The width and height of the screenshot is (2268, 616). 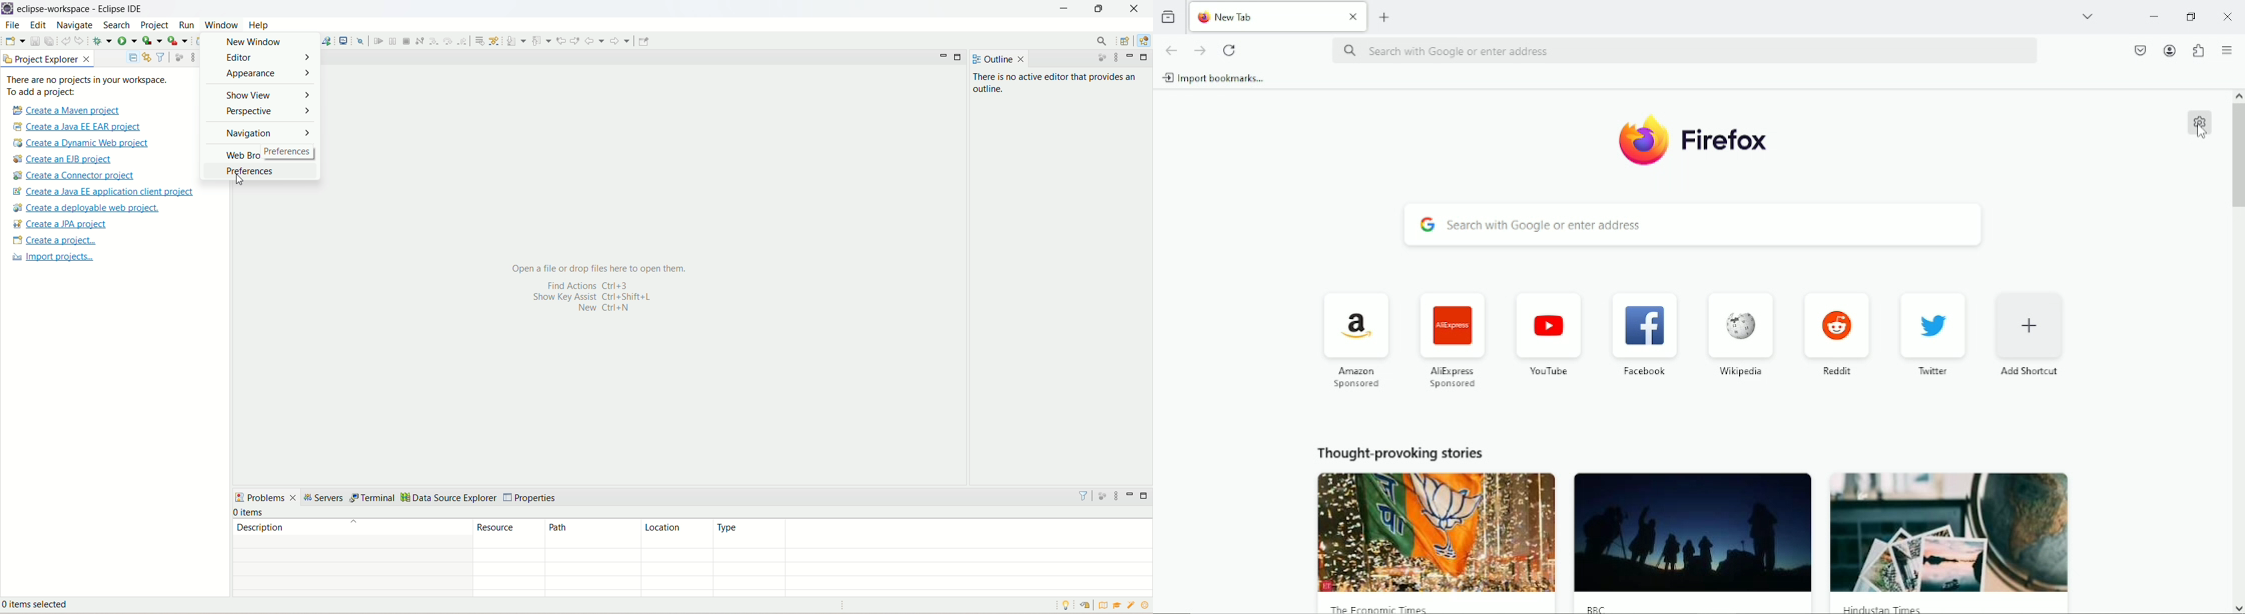 I want to click on previous annotation, so click(x=541, y=40).